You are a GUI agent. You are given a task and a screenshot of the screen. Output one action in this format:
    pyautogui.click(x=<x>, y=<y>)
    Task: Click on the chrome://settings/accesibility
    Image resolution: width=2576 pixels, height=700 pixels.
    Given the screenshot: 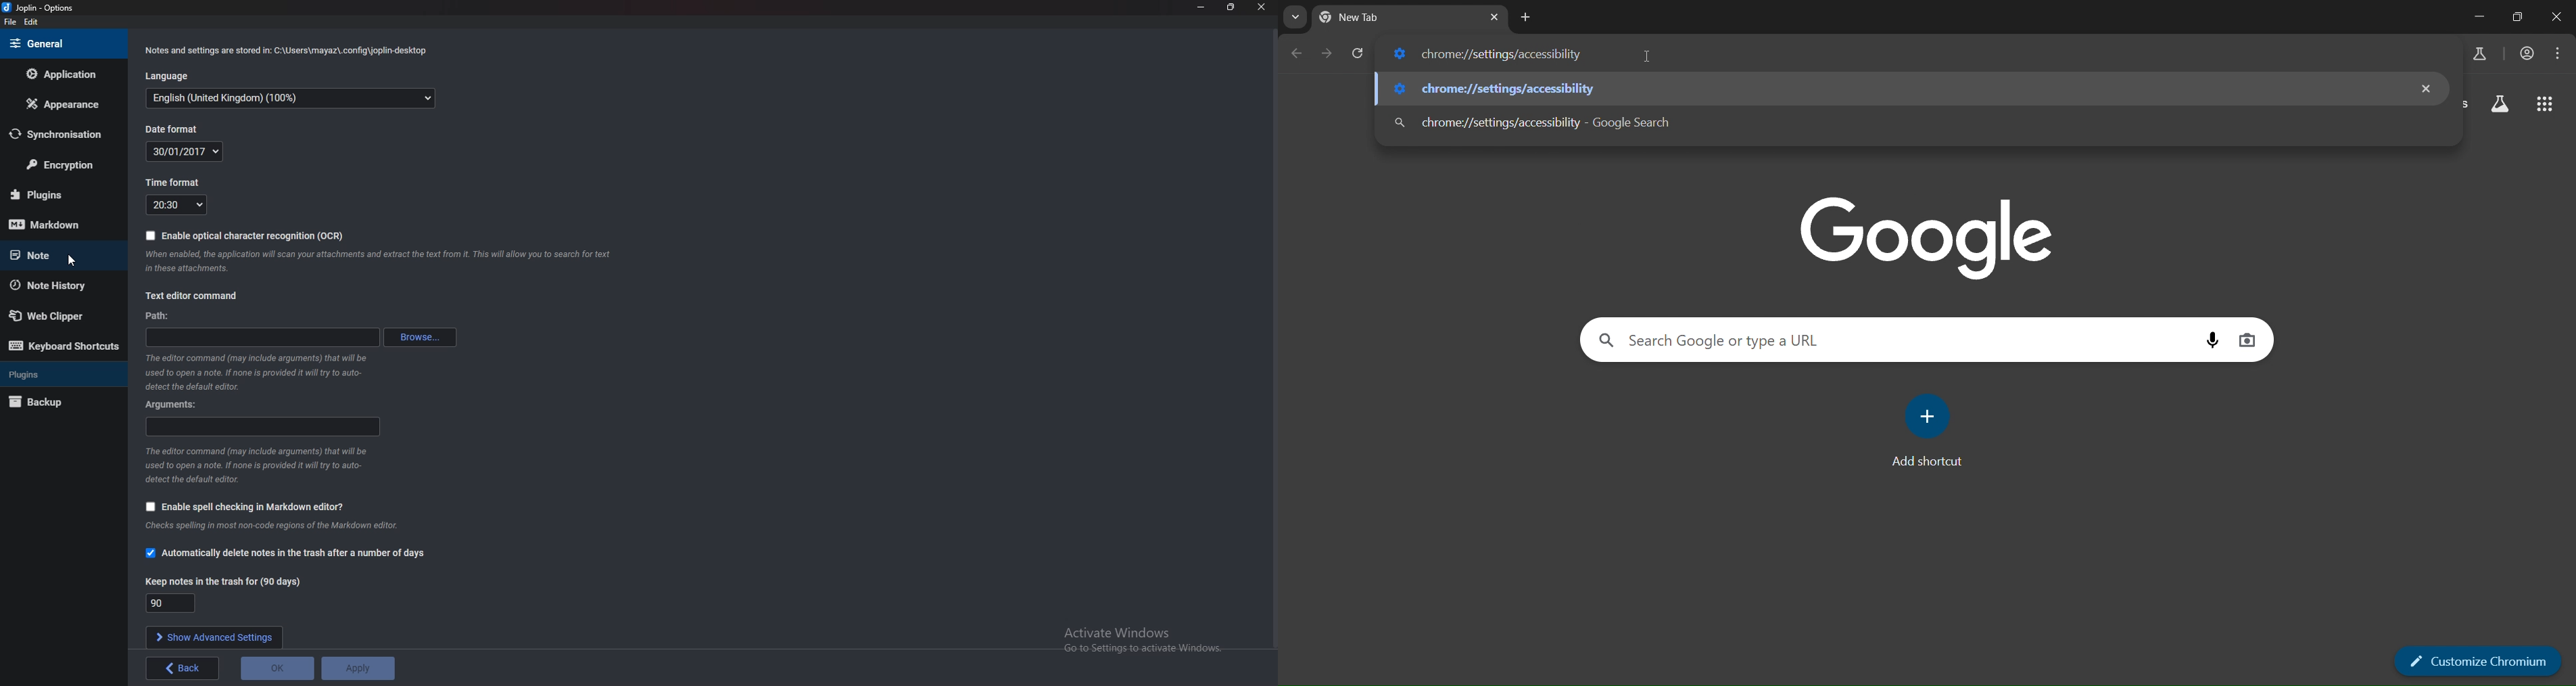 What is the action you would take?
    pyautogui.click(x=1496, y=52)
    